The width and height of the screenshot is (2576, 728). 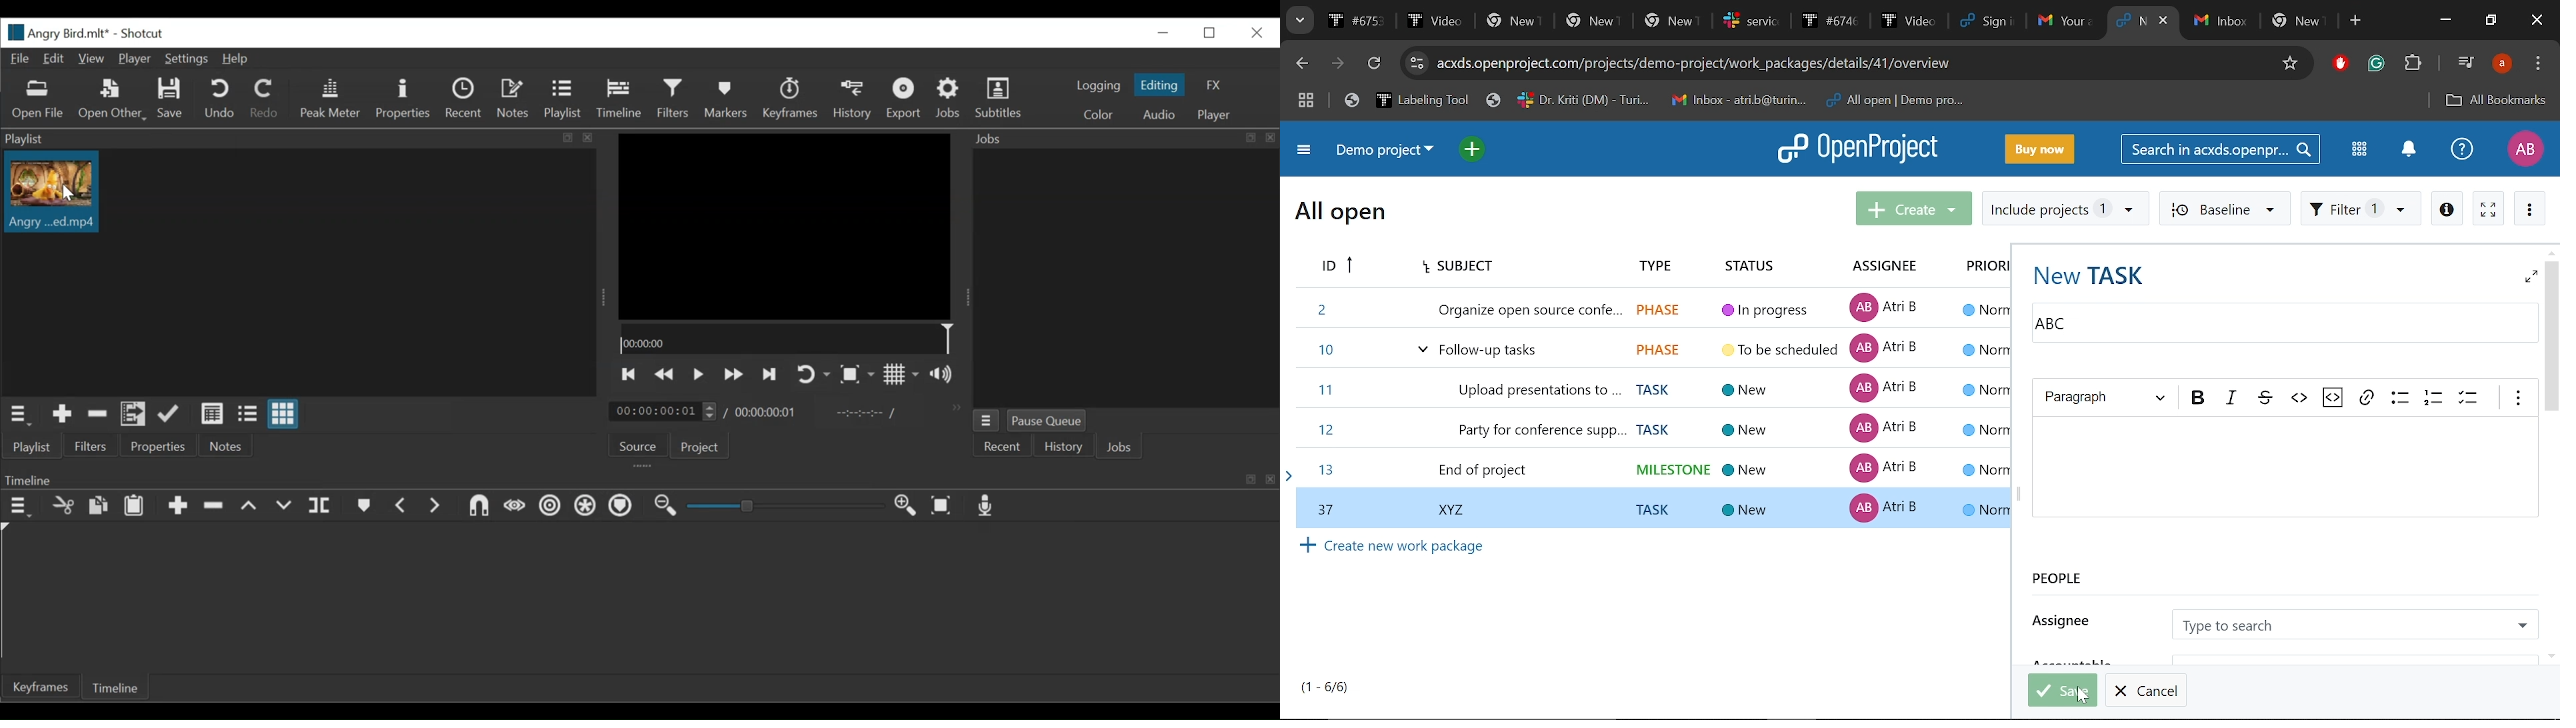 I want to click on Zoom Slider, so click(x=787, y=506).